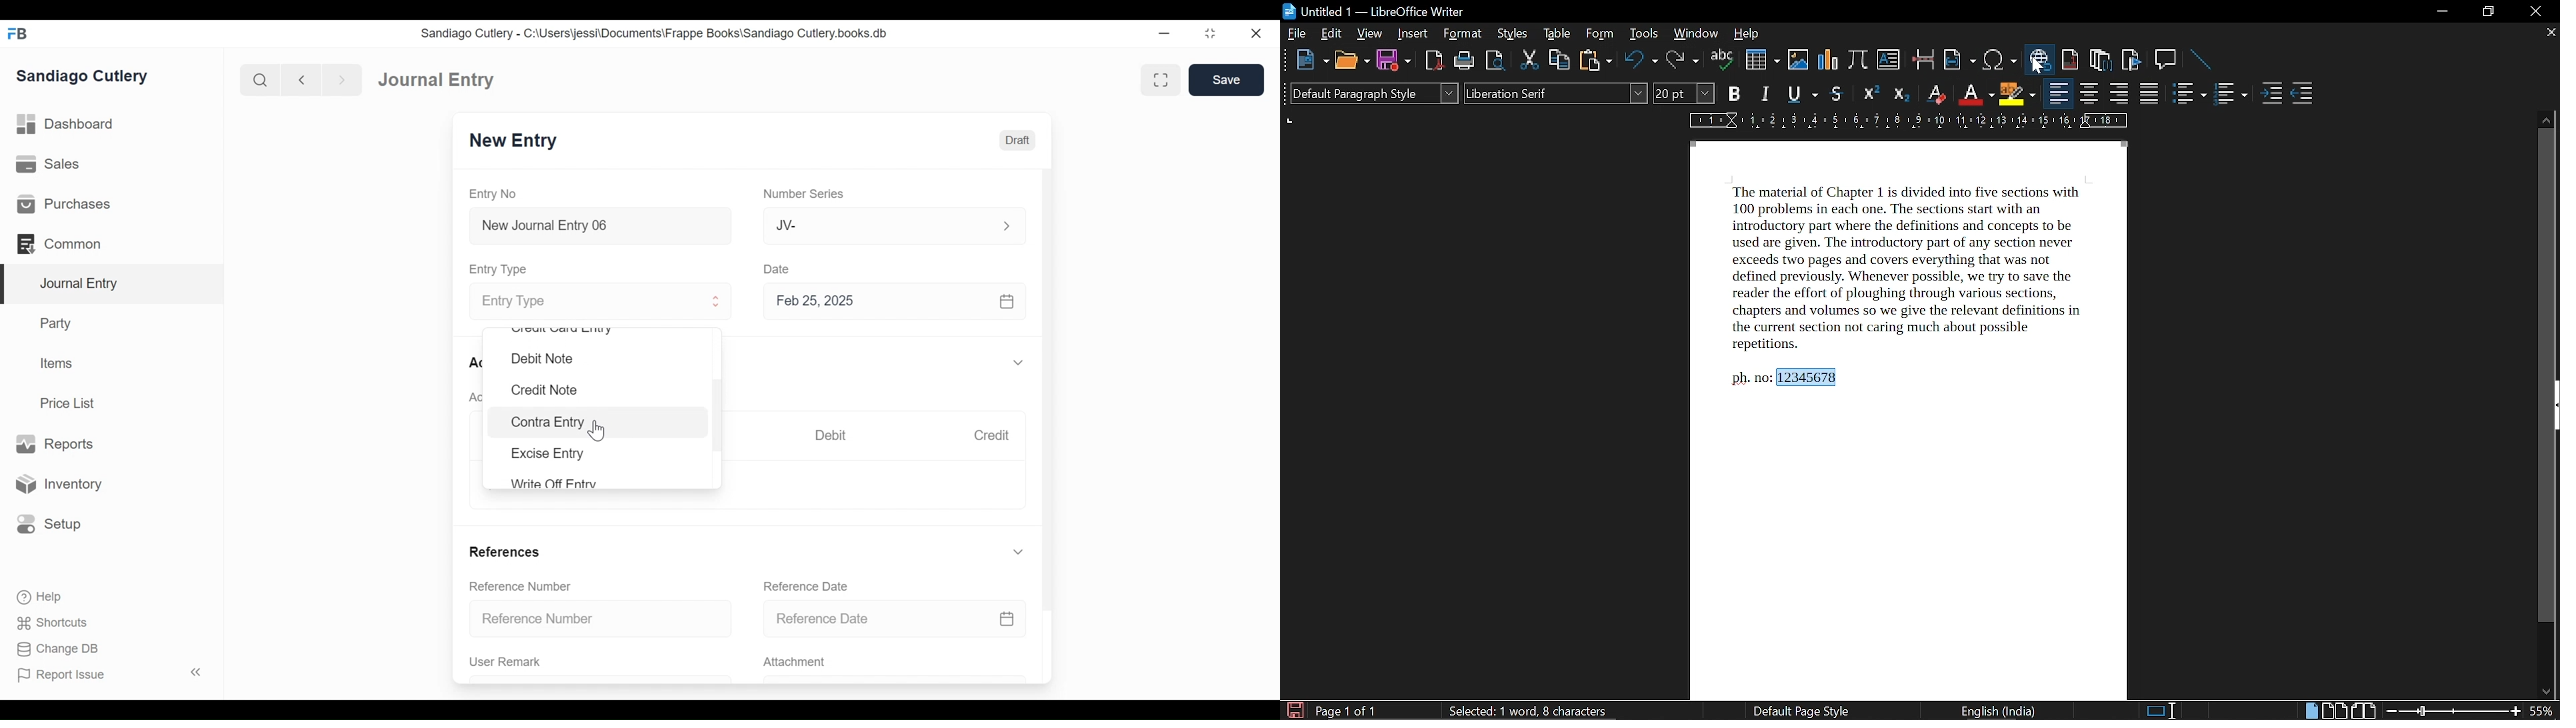 The image size is (2576, 728). I want to click on insert hyperlink, so click(2038, 59).